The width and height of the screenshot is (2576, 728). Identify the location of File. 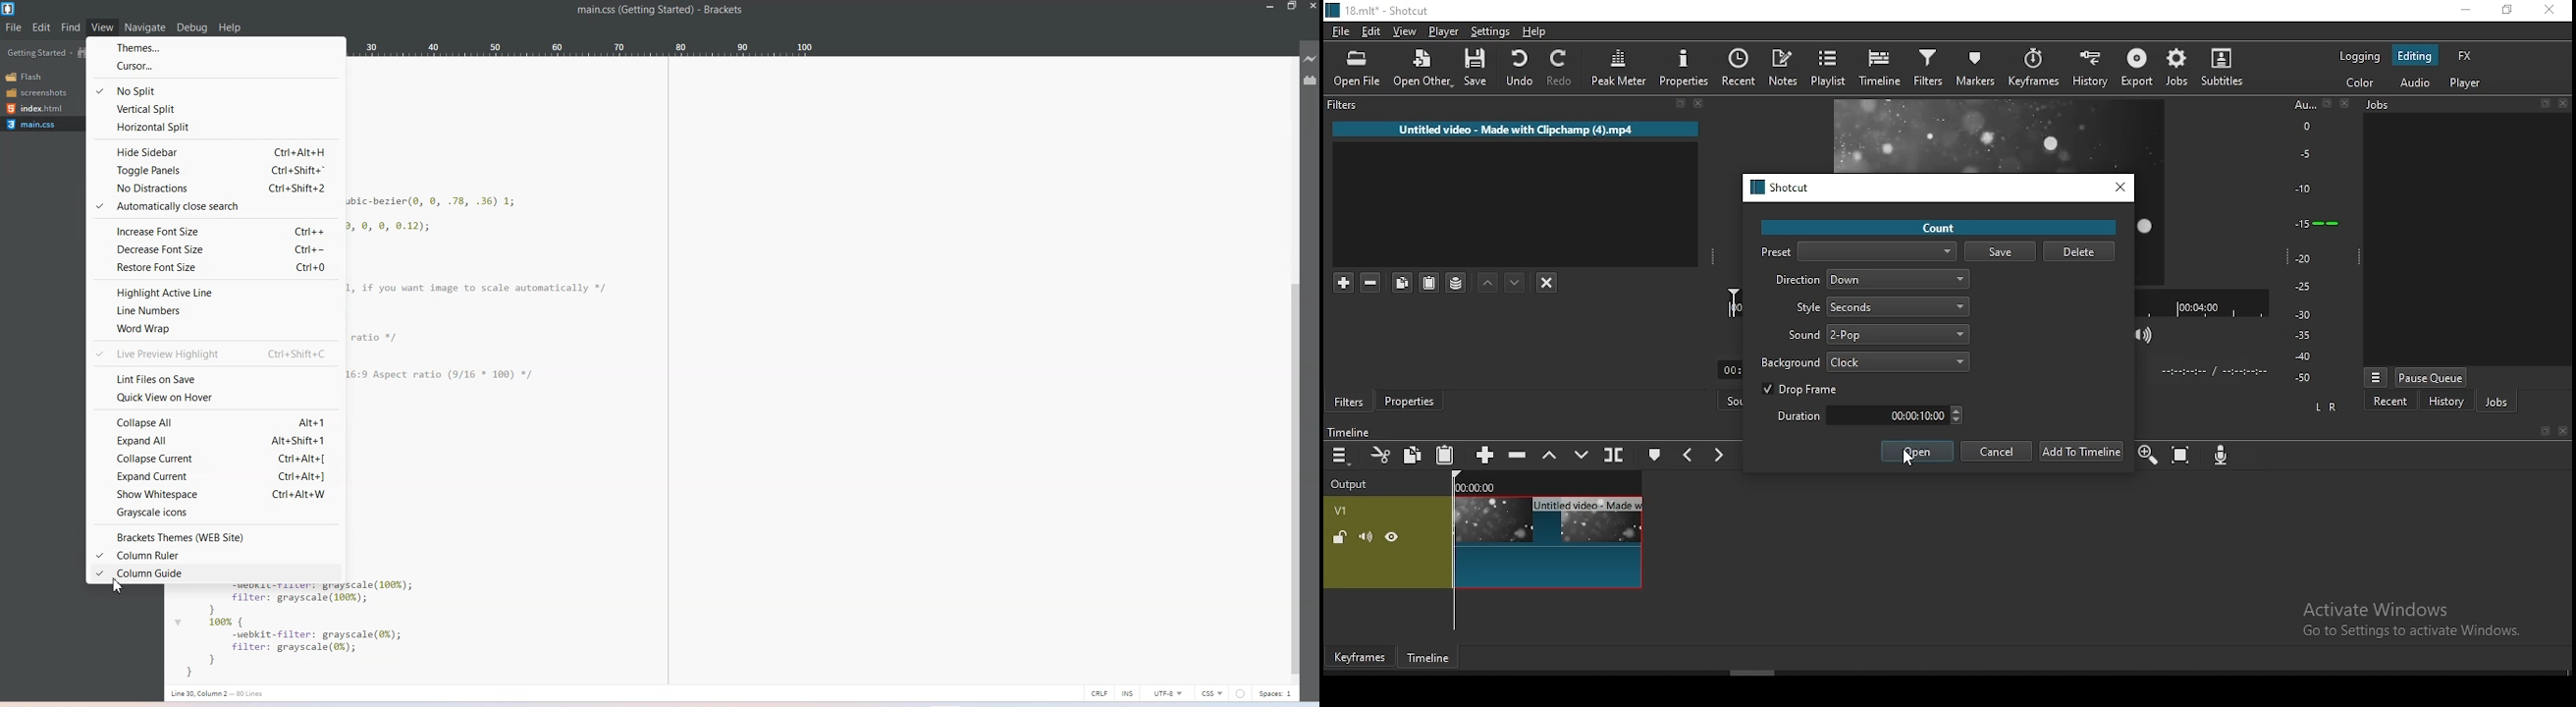
(13, 28).